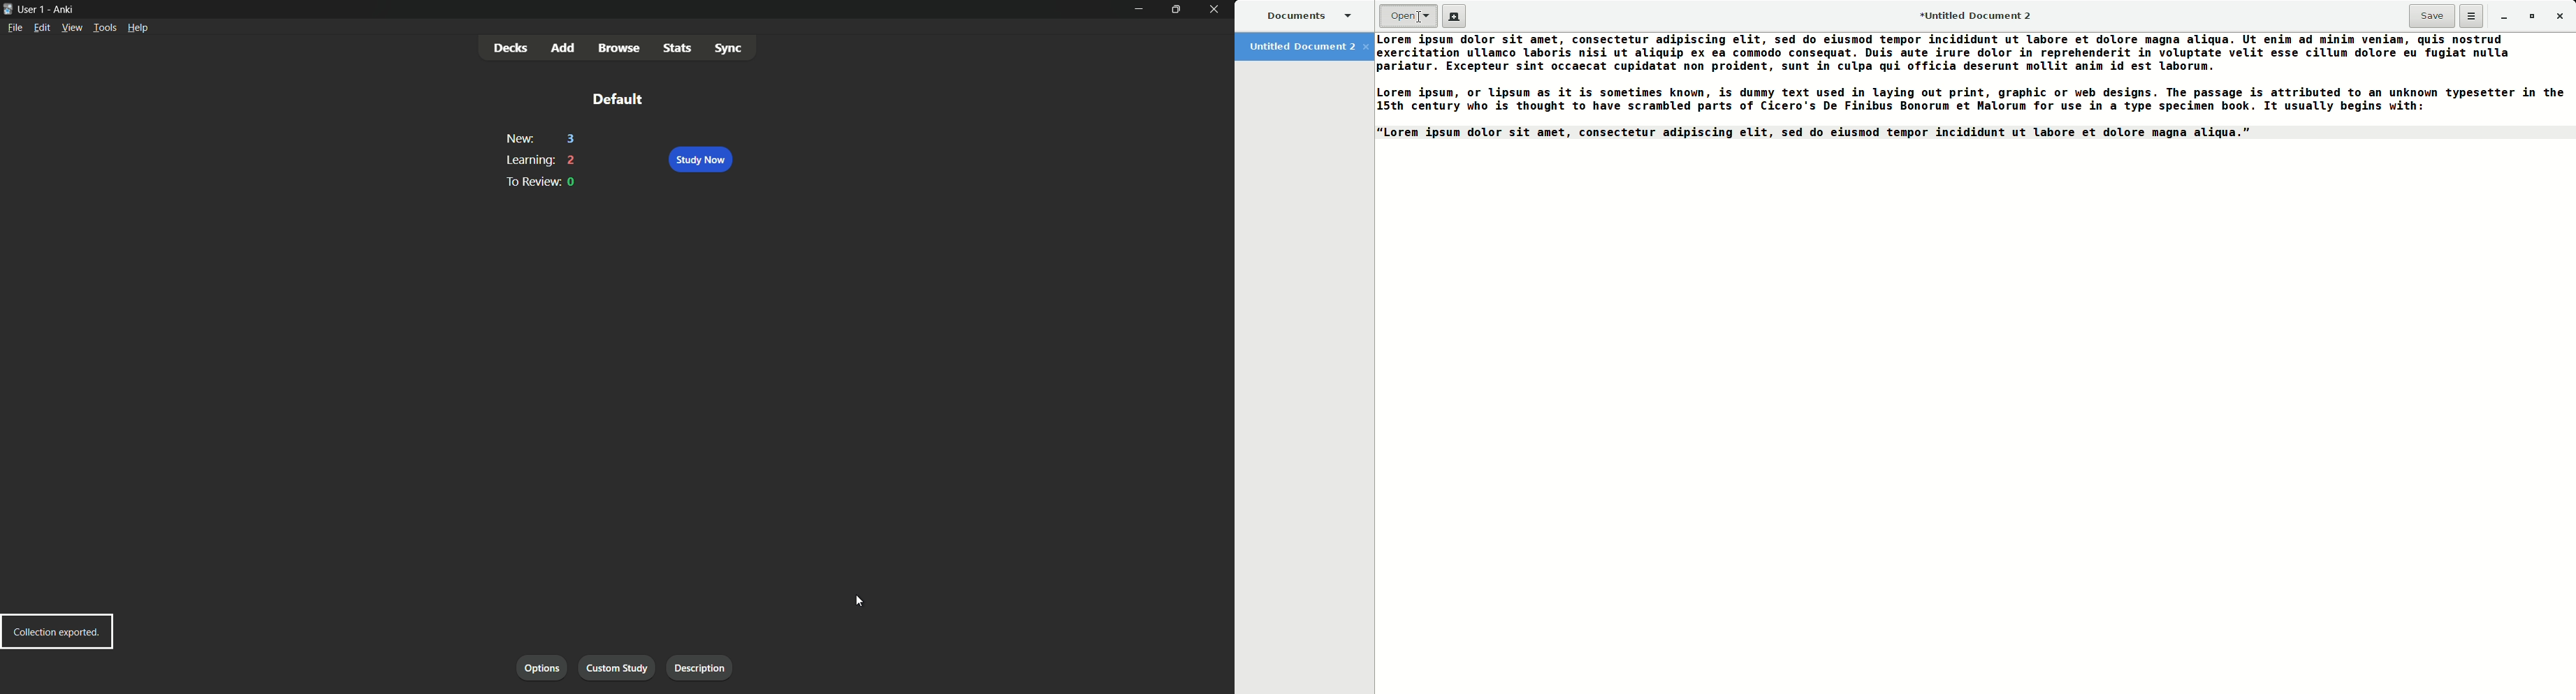 The image size is (2576, 700). Describe the element at coordinates (138, 27) in the screenshot. I see `help menu` at that location.